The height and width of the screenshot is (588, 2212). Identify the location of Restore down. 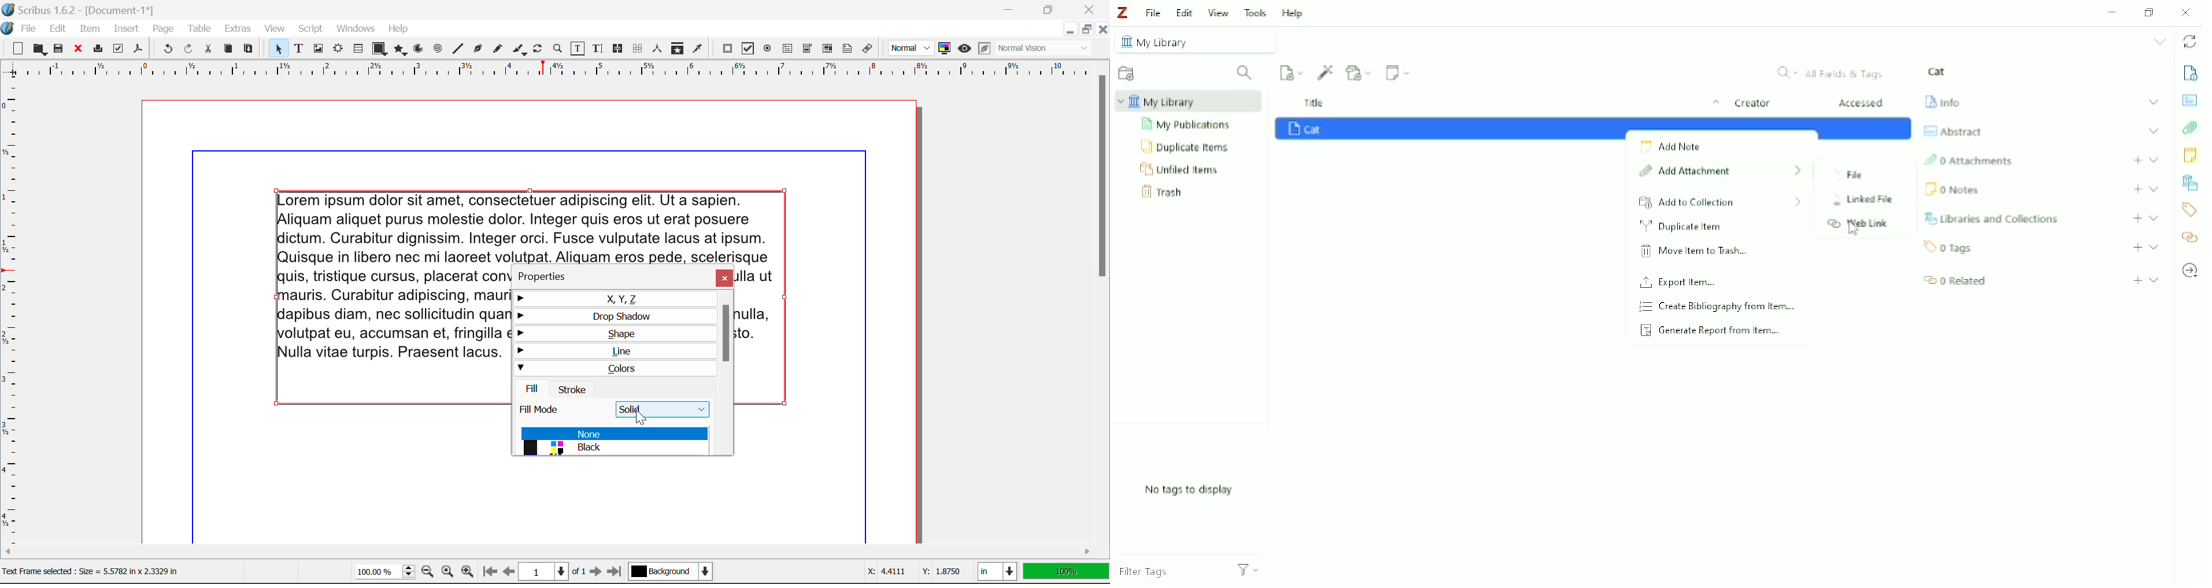
(2152, 11).